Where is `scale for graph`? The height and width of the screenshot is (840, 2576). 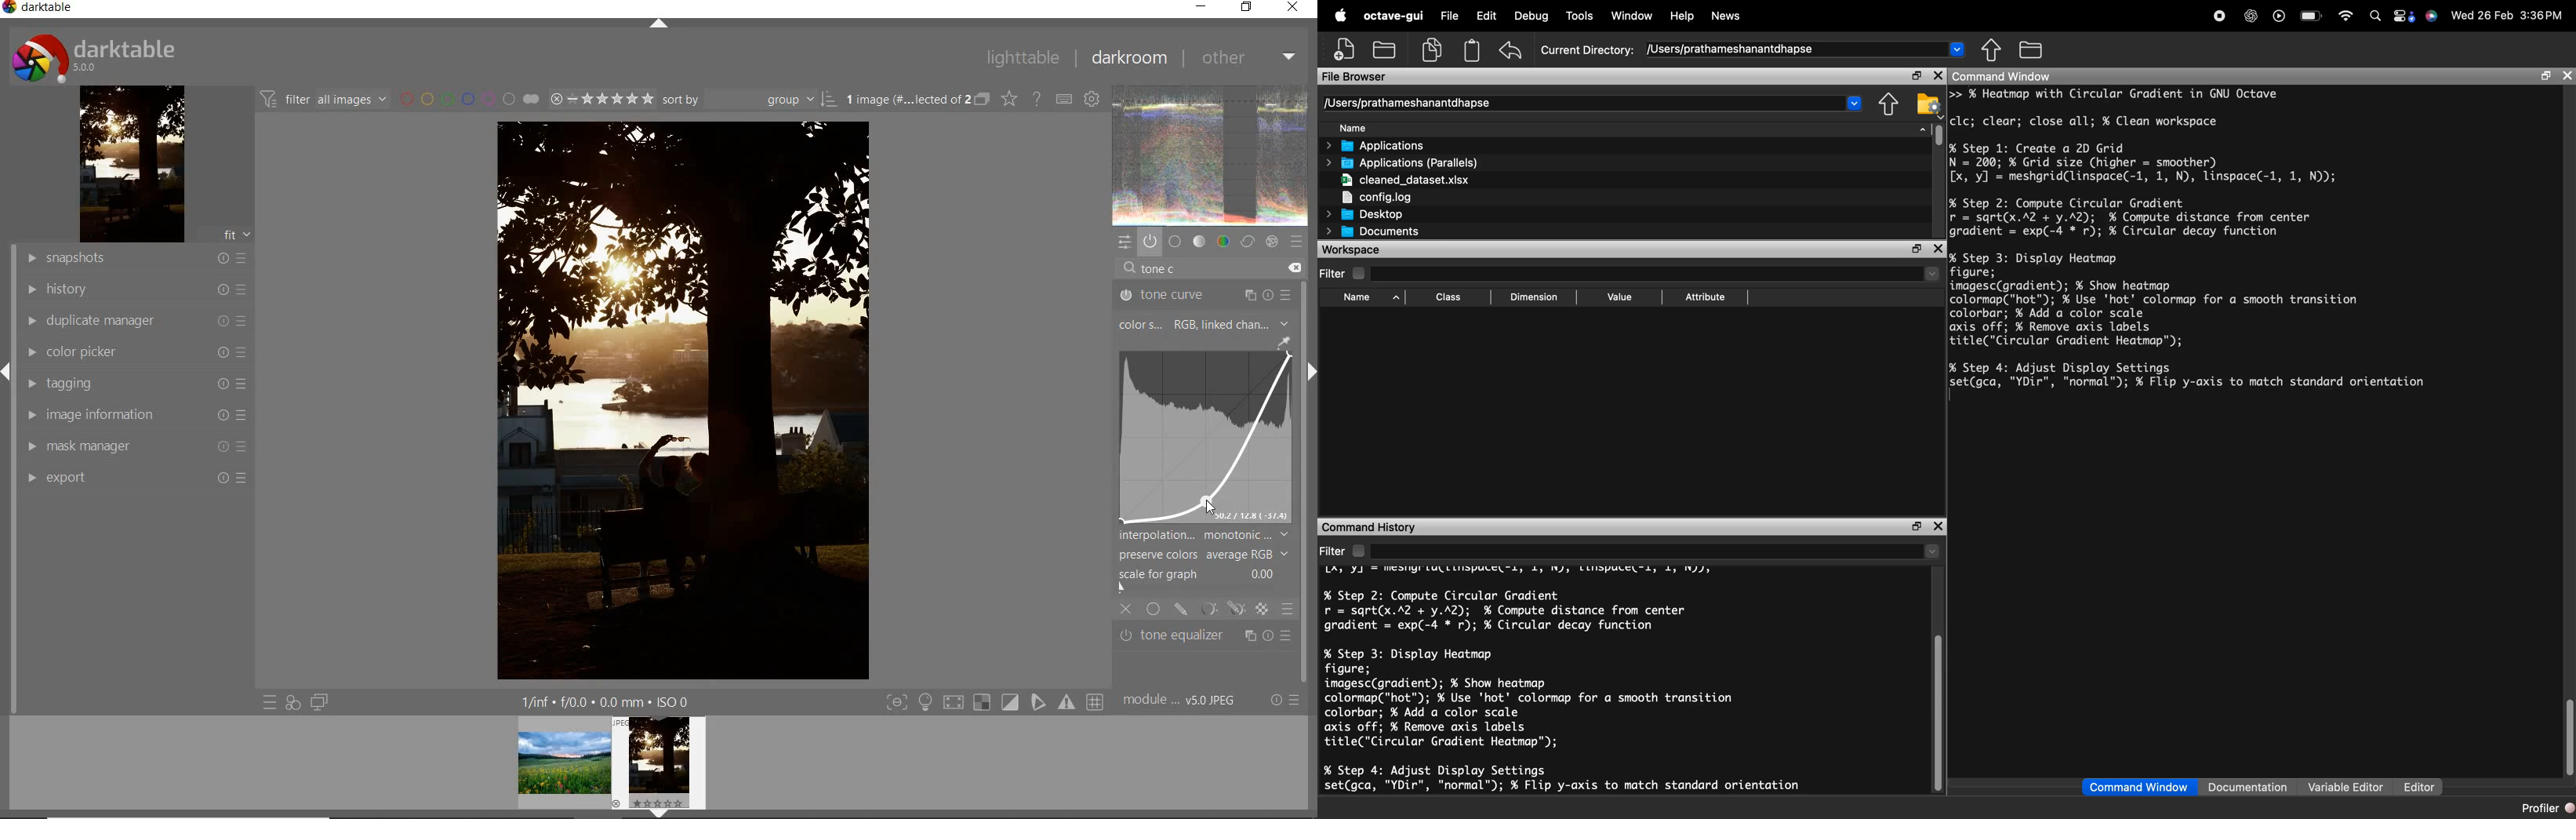 scale for graph is located at coordinates (1200, 574).